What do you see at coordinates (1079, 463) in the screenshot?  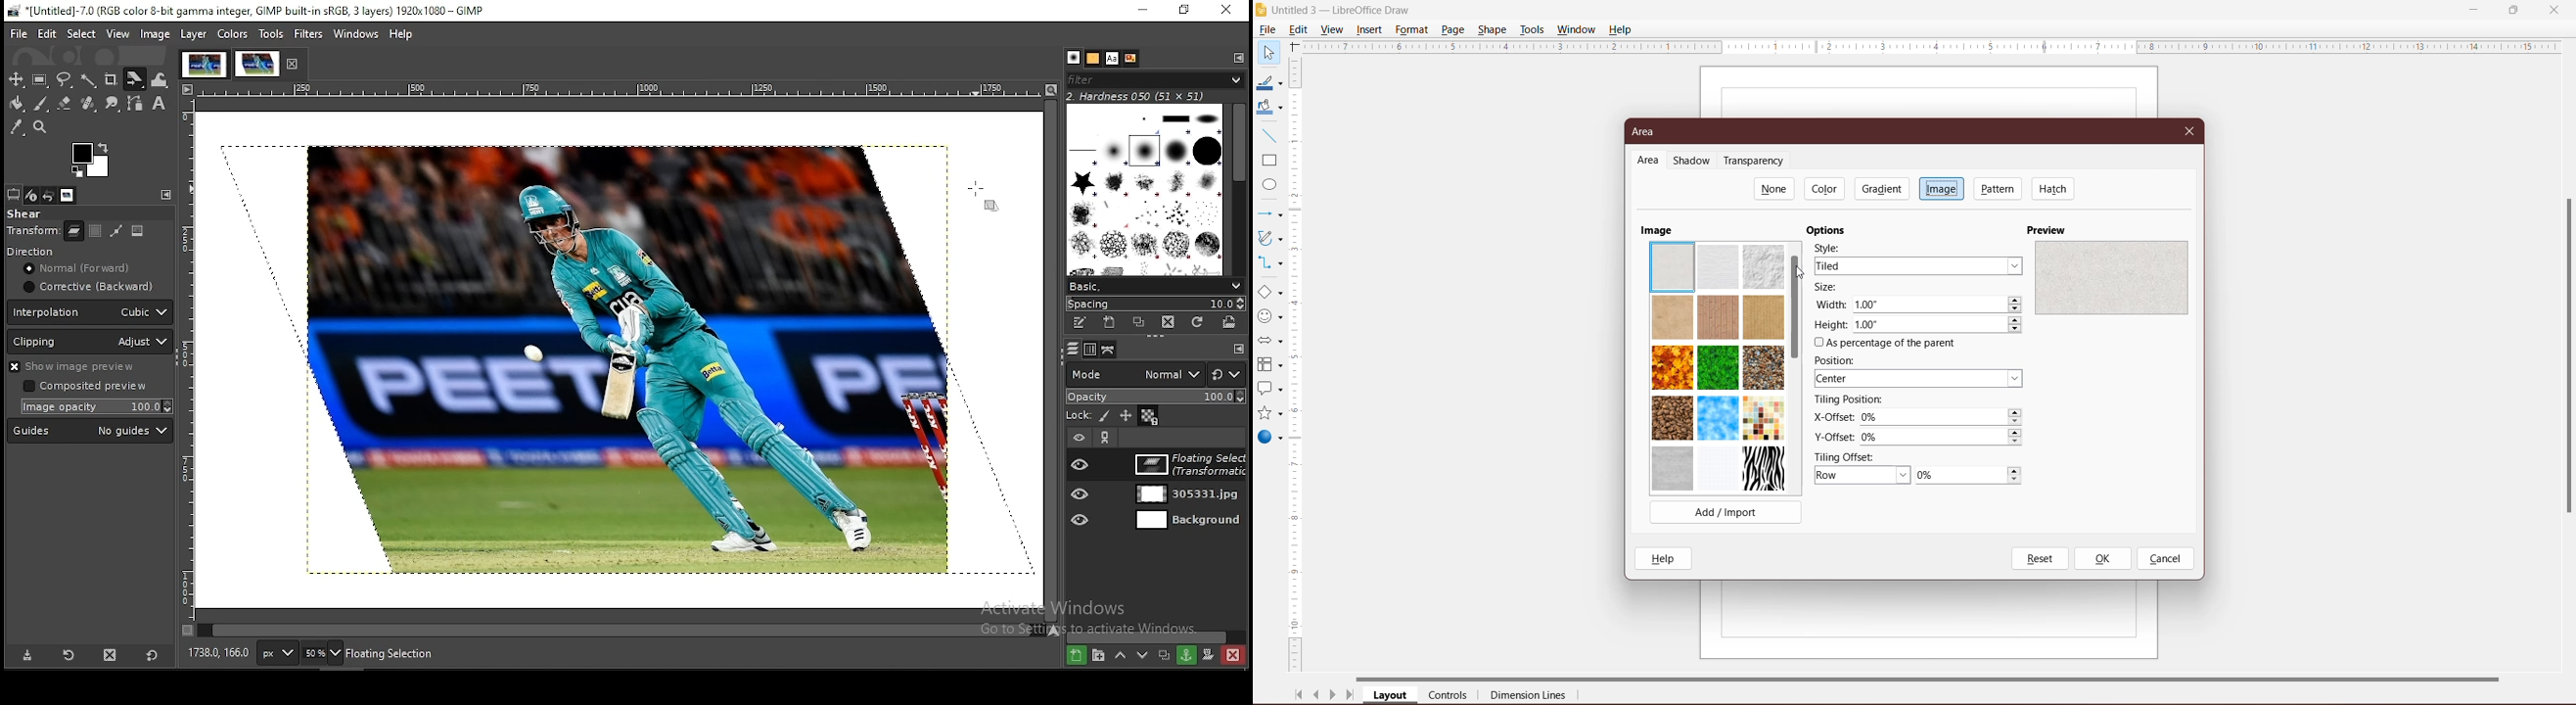 I see `layer visibility on/off` at bounding box center [1079, 463].